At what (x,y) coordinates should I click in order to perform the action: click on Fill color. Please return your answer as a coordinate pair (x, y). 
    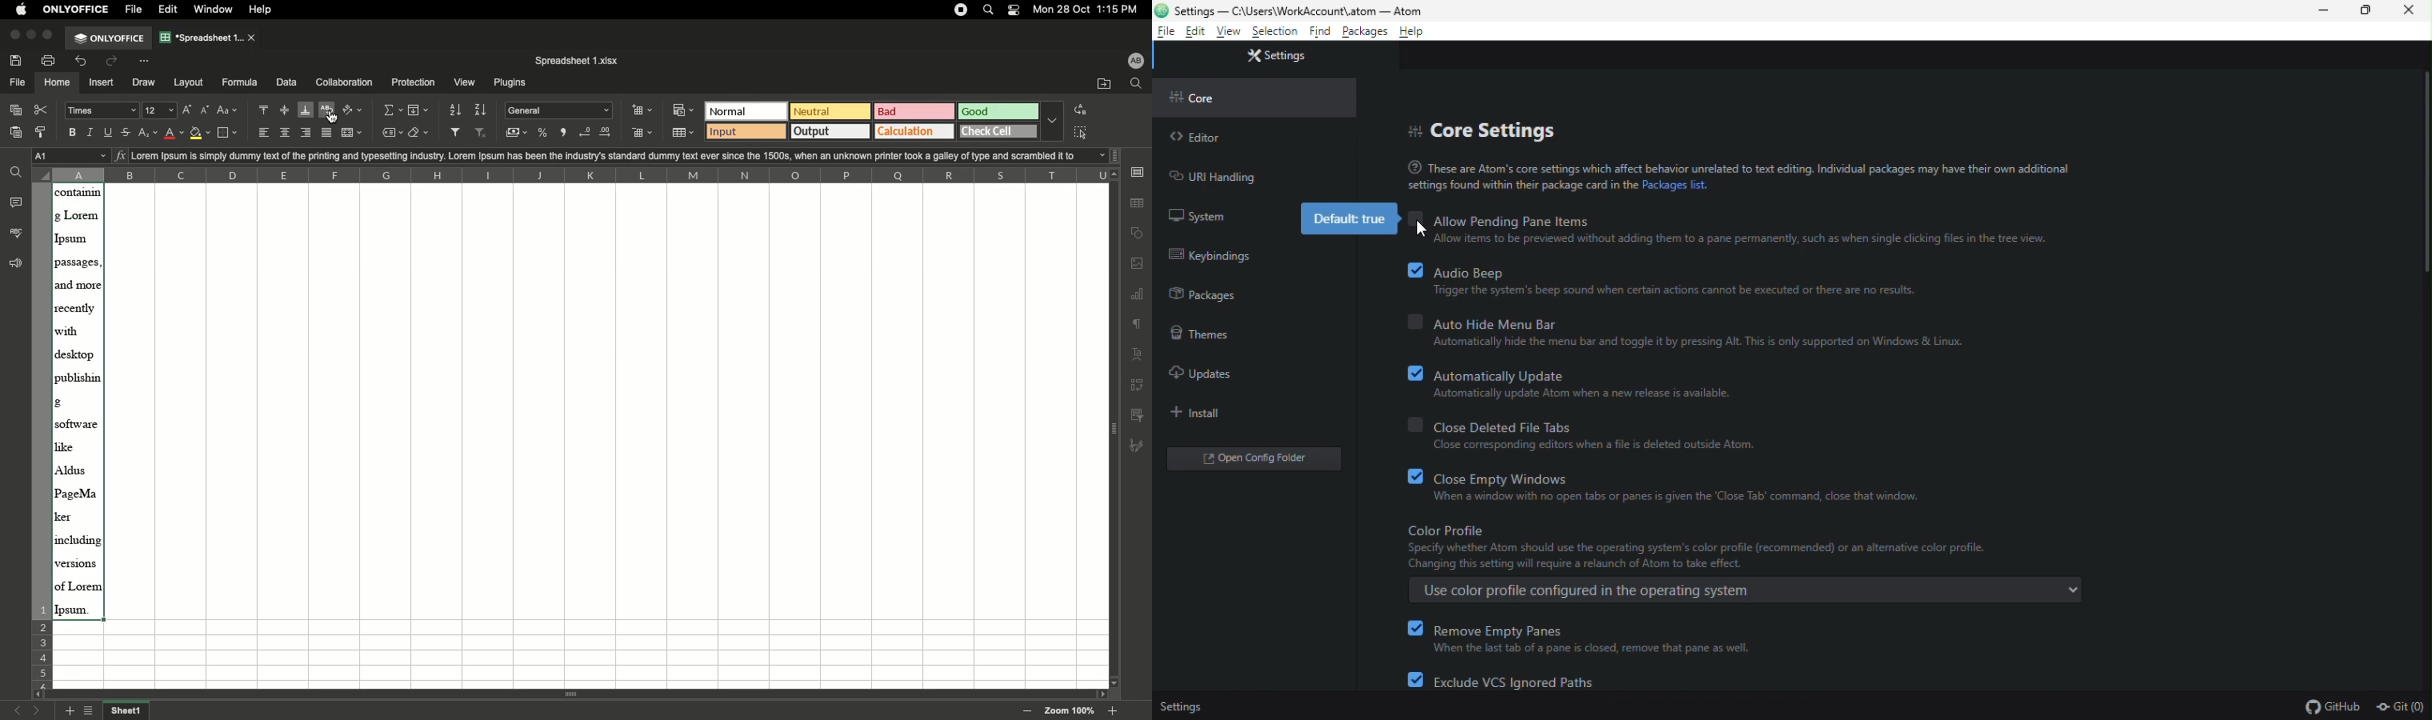
    Looking at the image, I should click on (200, 134).